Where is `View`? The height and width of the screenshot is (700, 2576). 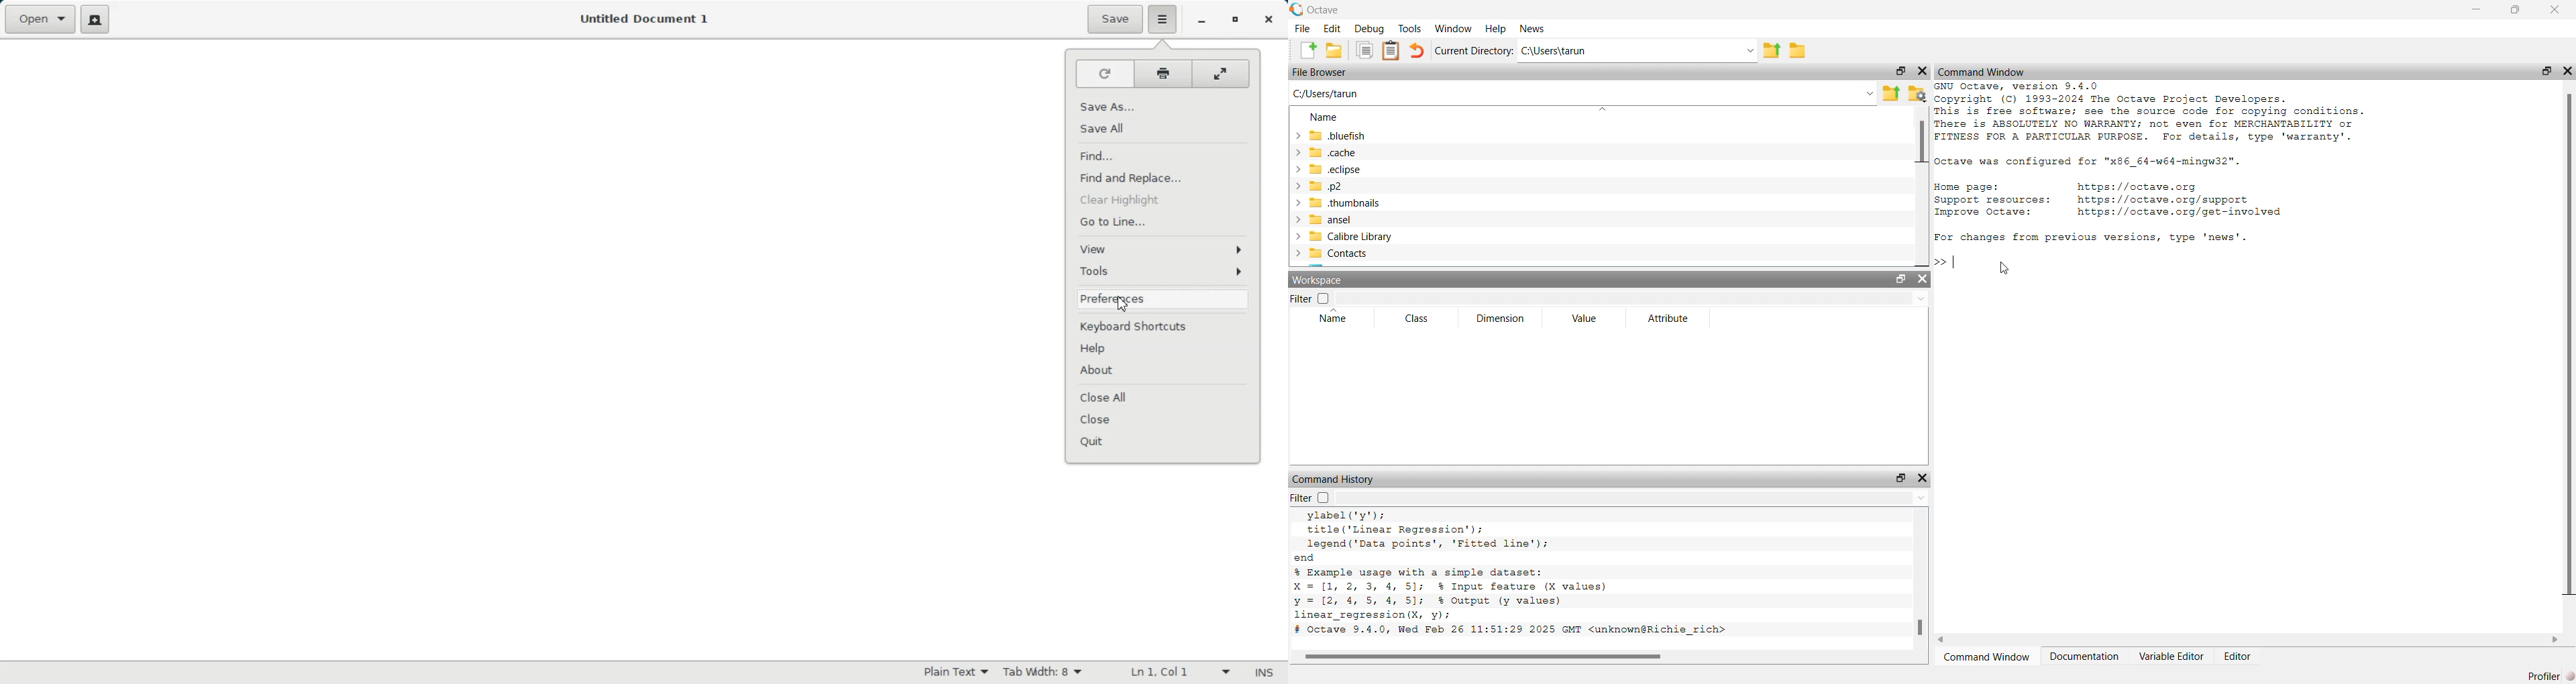
View is located at coordinates (1165, 249).